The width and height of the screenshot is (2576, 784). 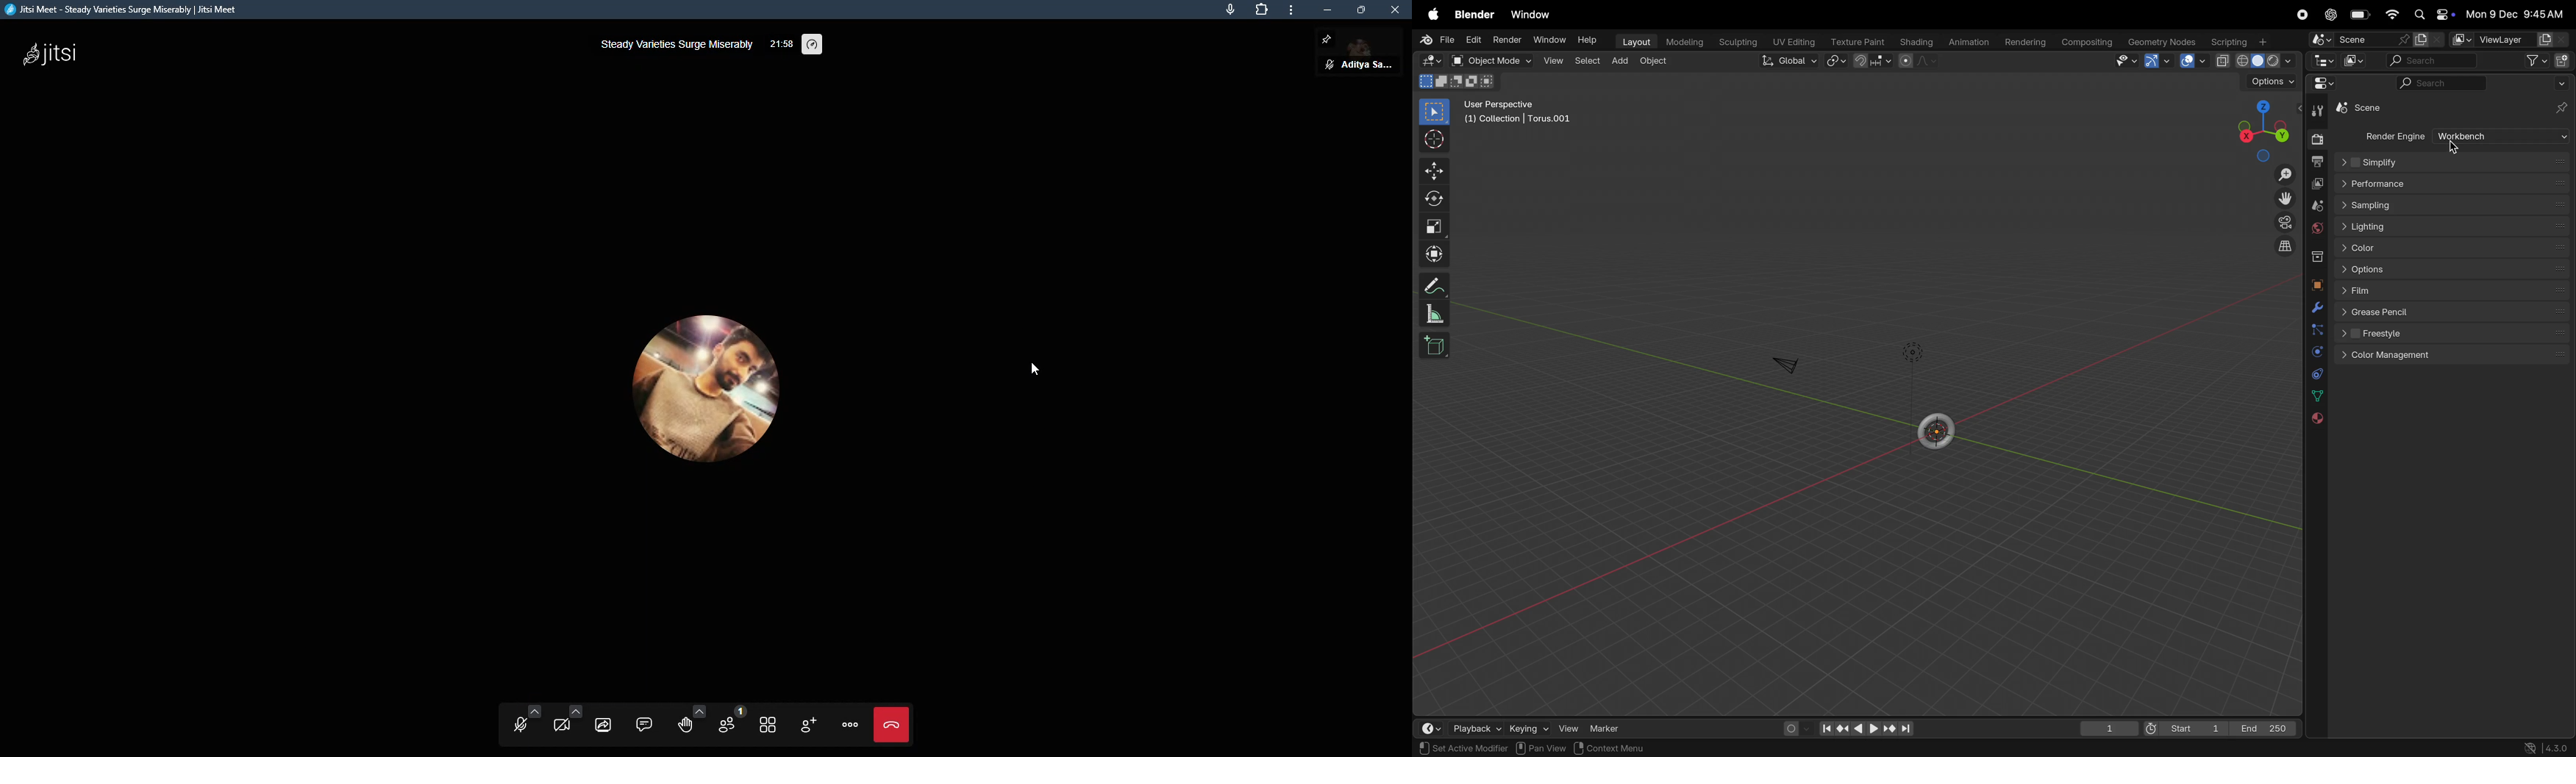 What do you see at coordinates (2183, 728) in the screenshot?
I see `Start` at bounding box center [2183, 728].